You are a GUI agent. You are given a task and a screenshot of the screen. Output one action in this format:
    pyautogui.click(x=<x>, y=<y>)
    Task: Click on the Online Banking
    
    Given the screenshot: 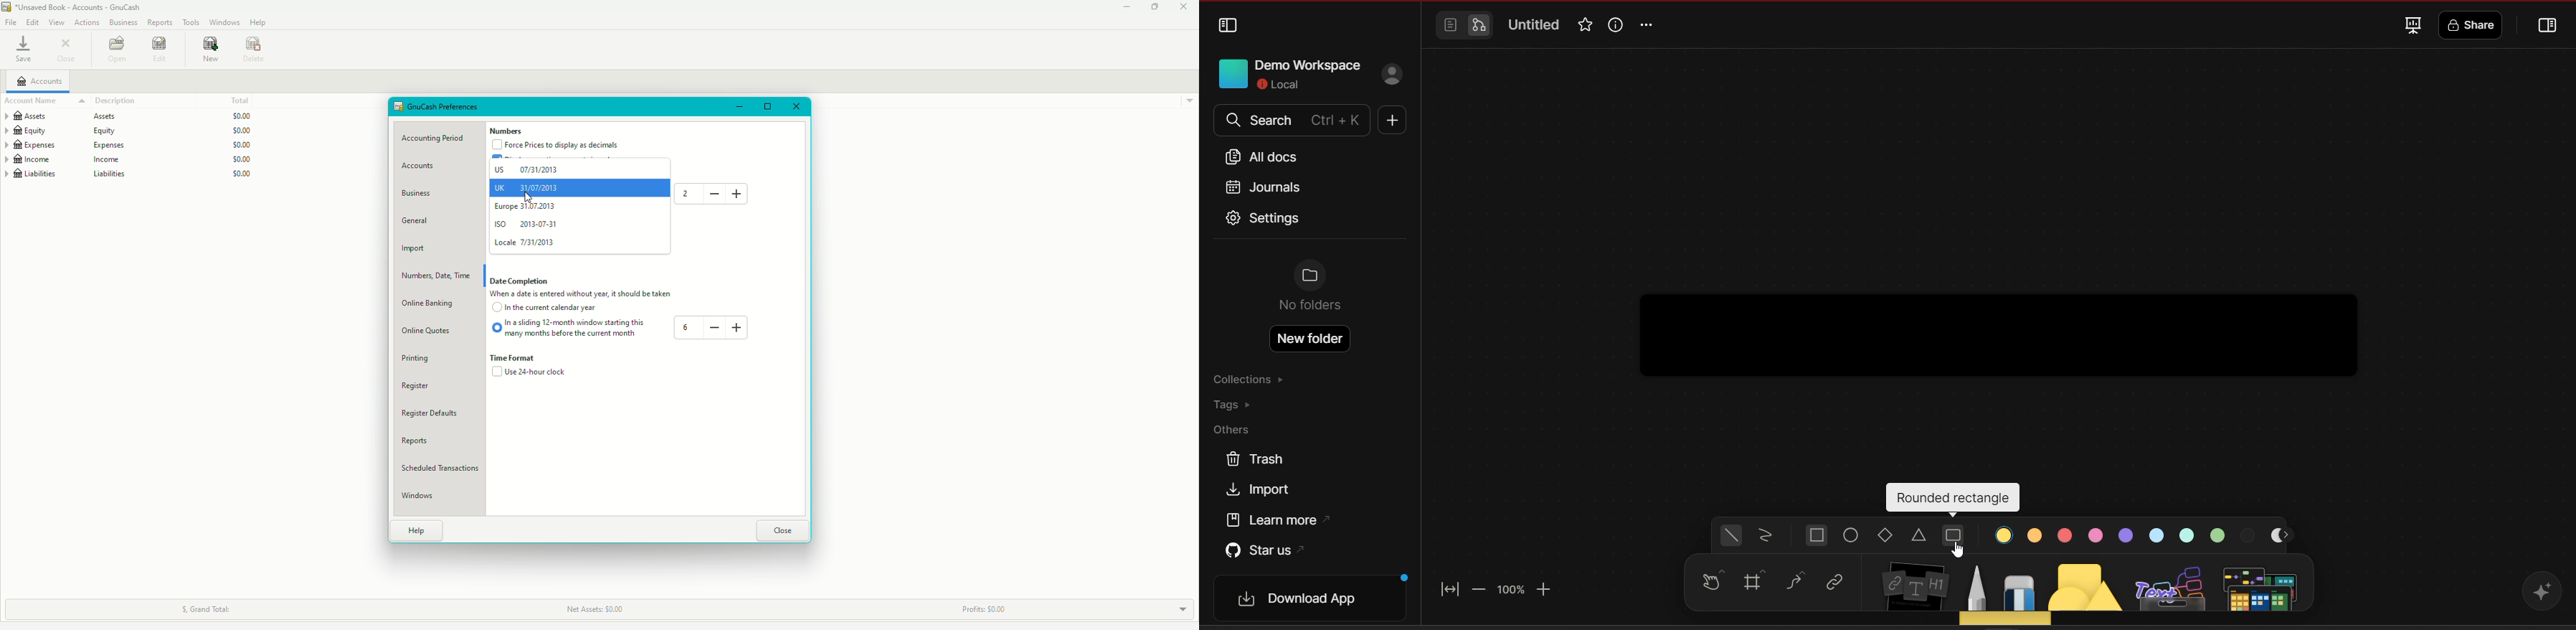 What is the action you would take?
    pyautogui.click(x=435, y=304)
    